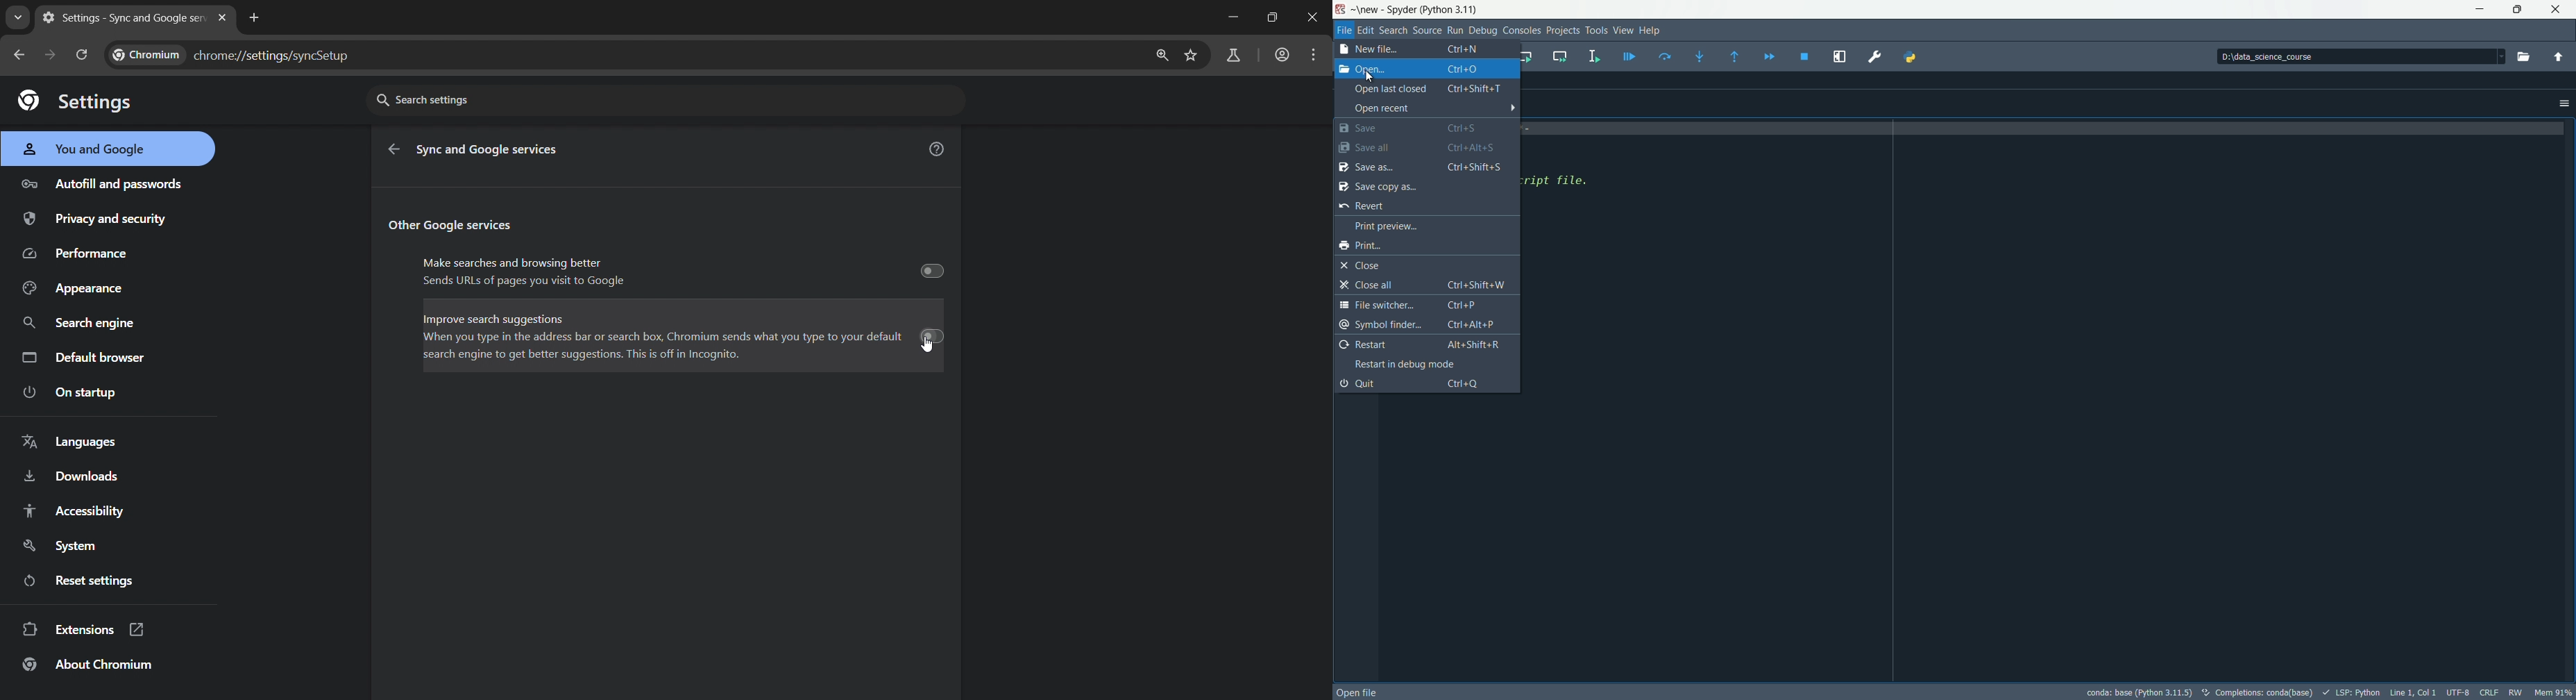  Describe the element at coordinates (577, 101) in the screenshot. I see `search settings` at that location.